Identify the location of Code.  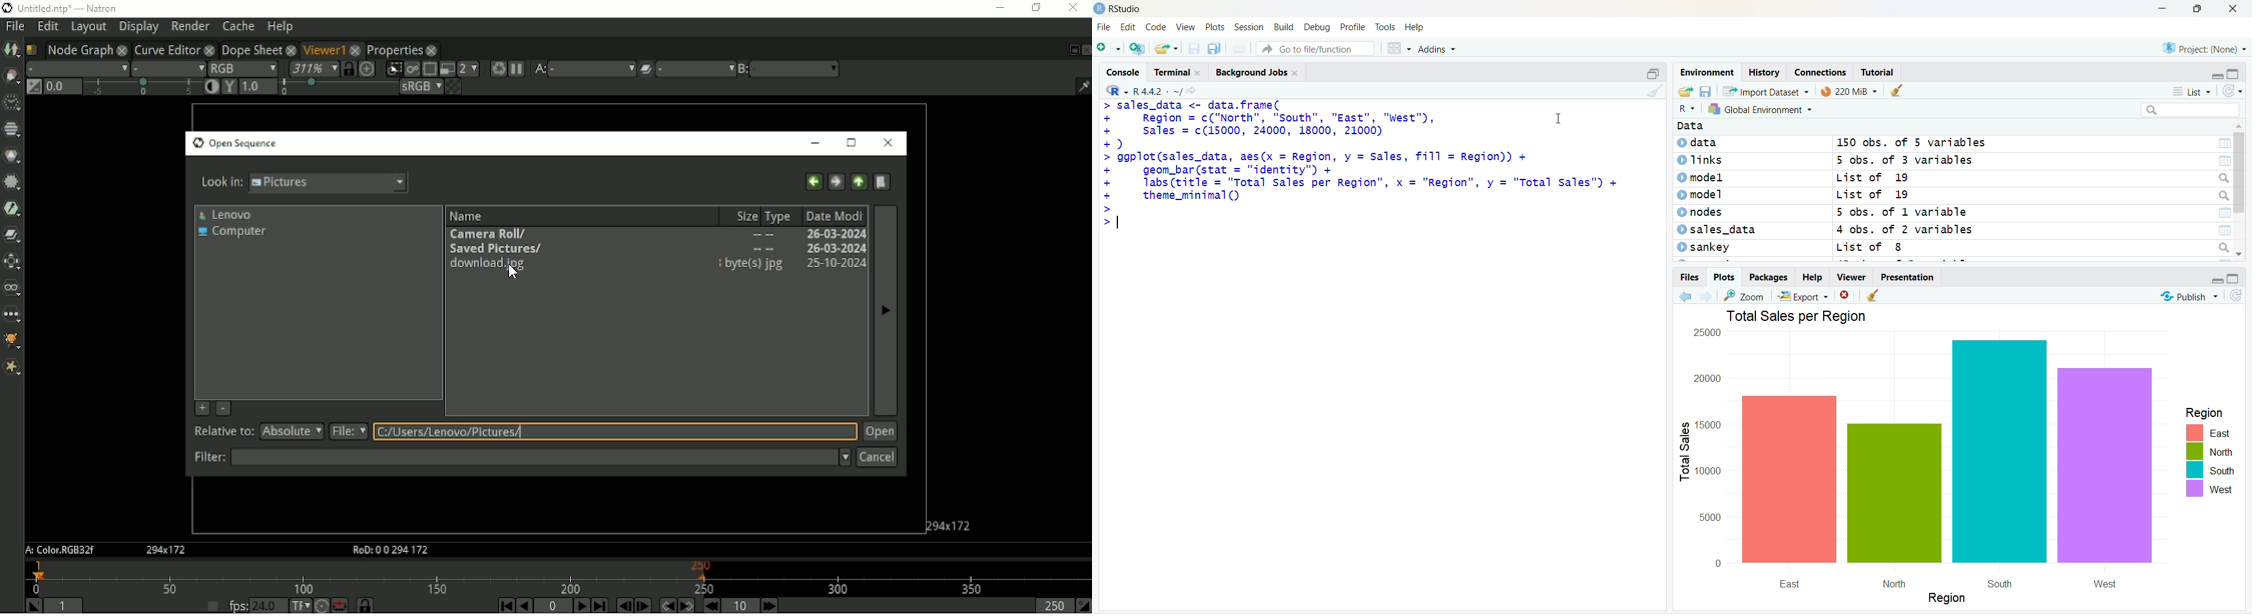
(1157, 27).